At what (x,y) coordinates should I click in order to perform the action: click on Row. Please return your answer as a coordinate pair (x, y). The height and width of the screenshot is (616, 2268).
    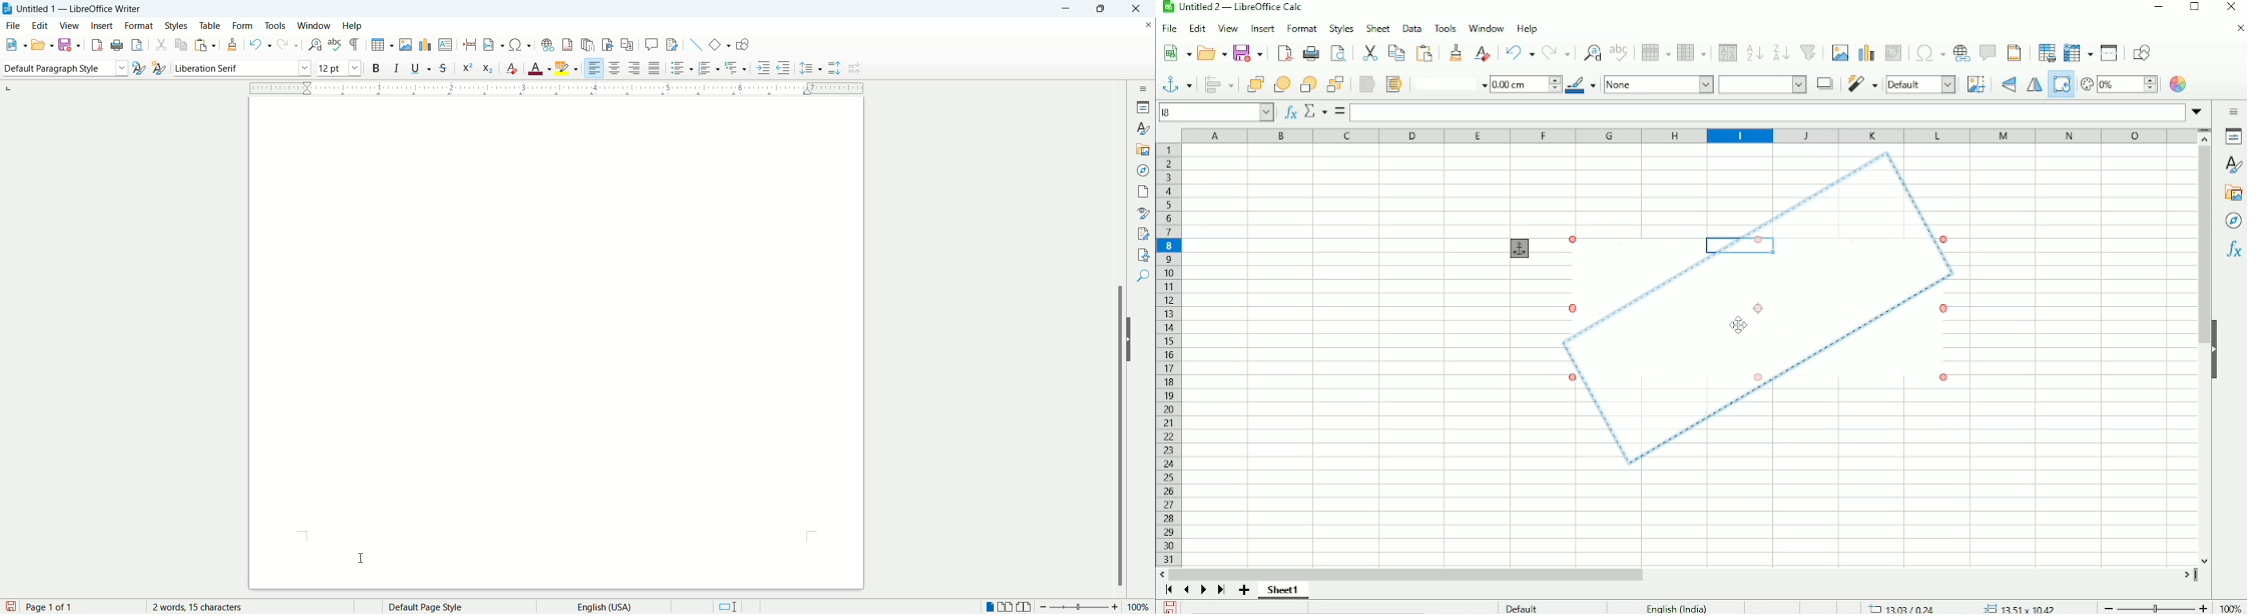
    Looking at the image, I should click on (1654, 53).